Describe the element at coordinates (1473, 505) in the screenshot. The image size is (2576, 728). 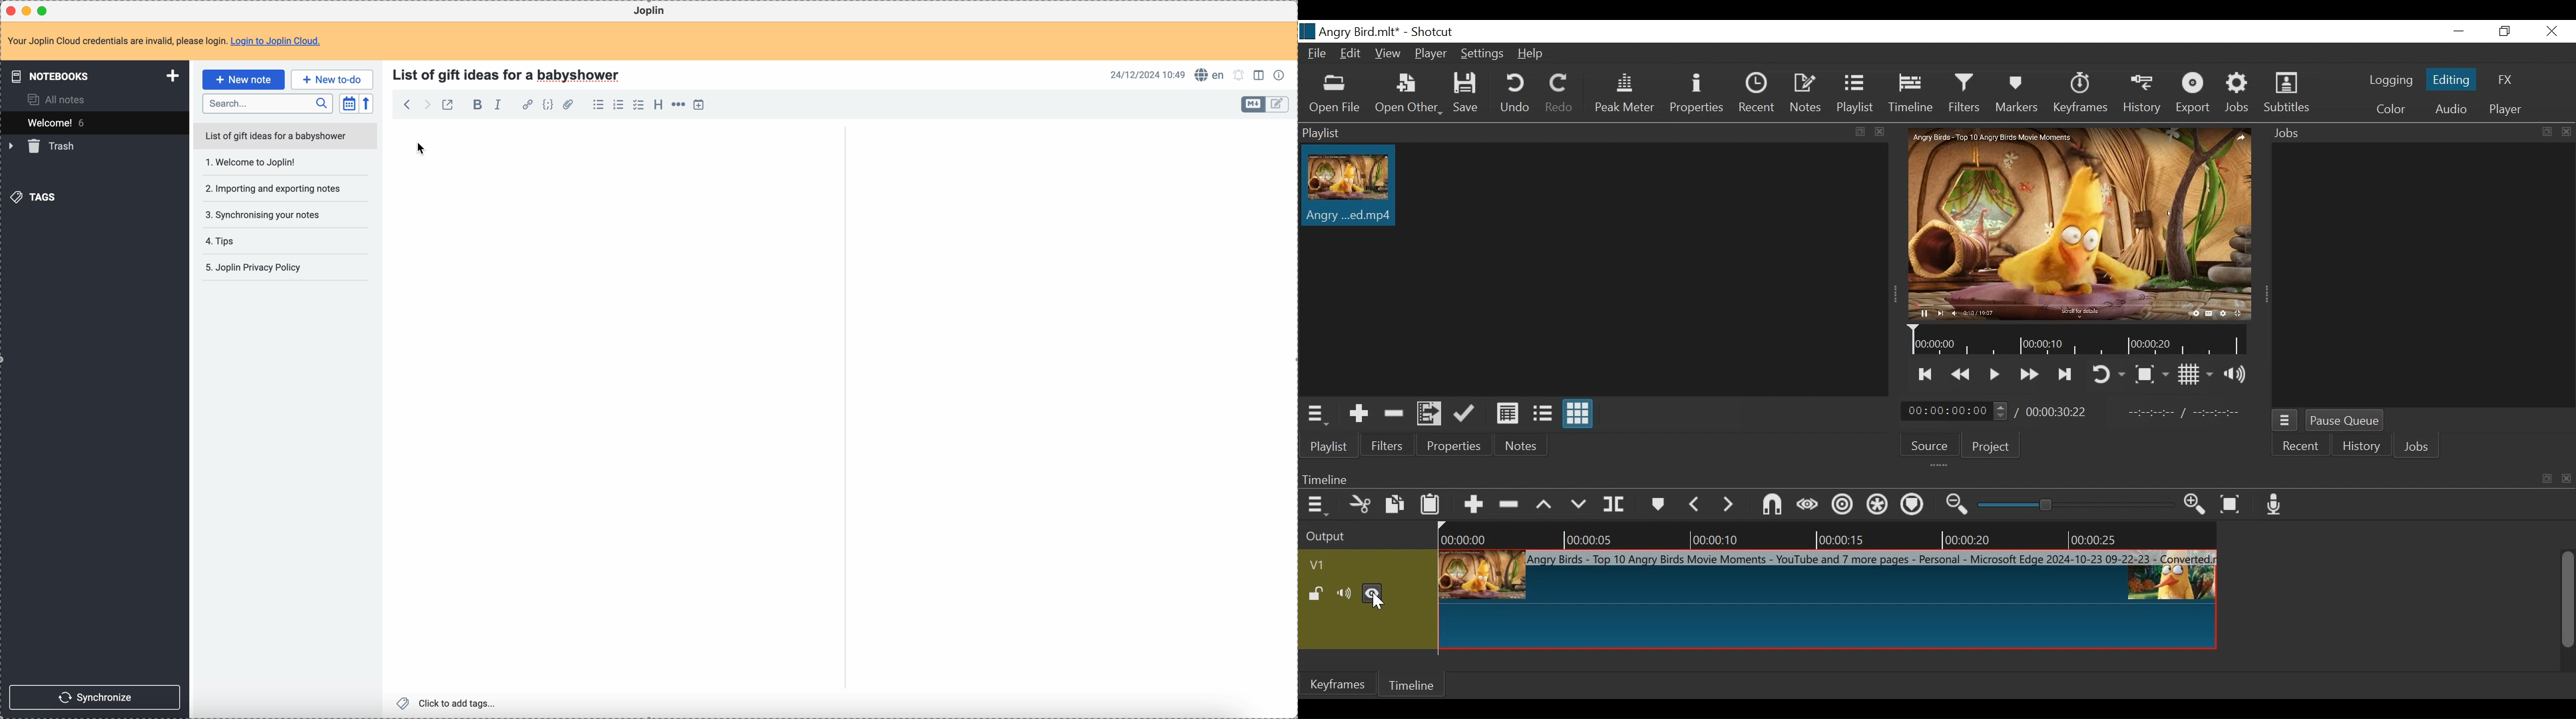
I see `Append` at that location.